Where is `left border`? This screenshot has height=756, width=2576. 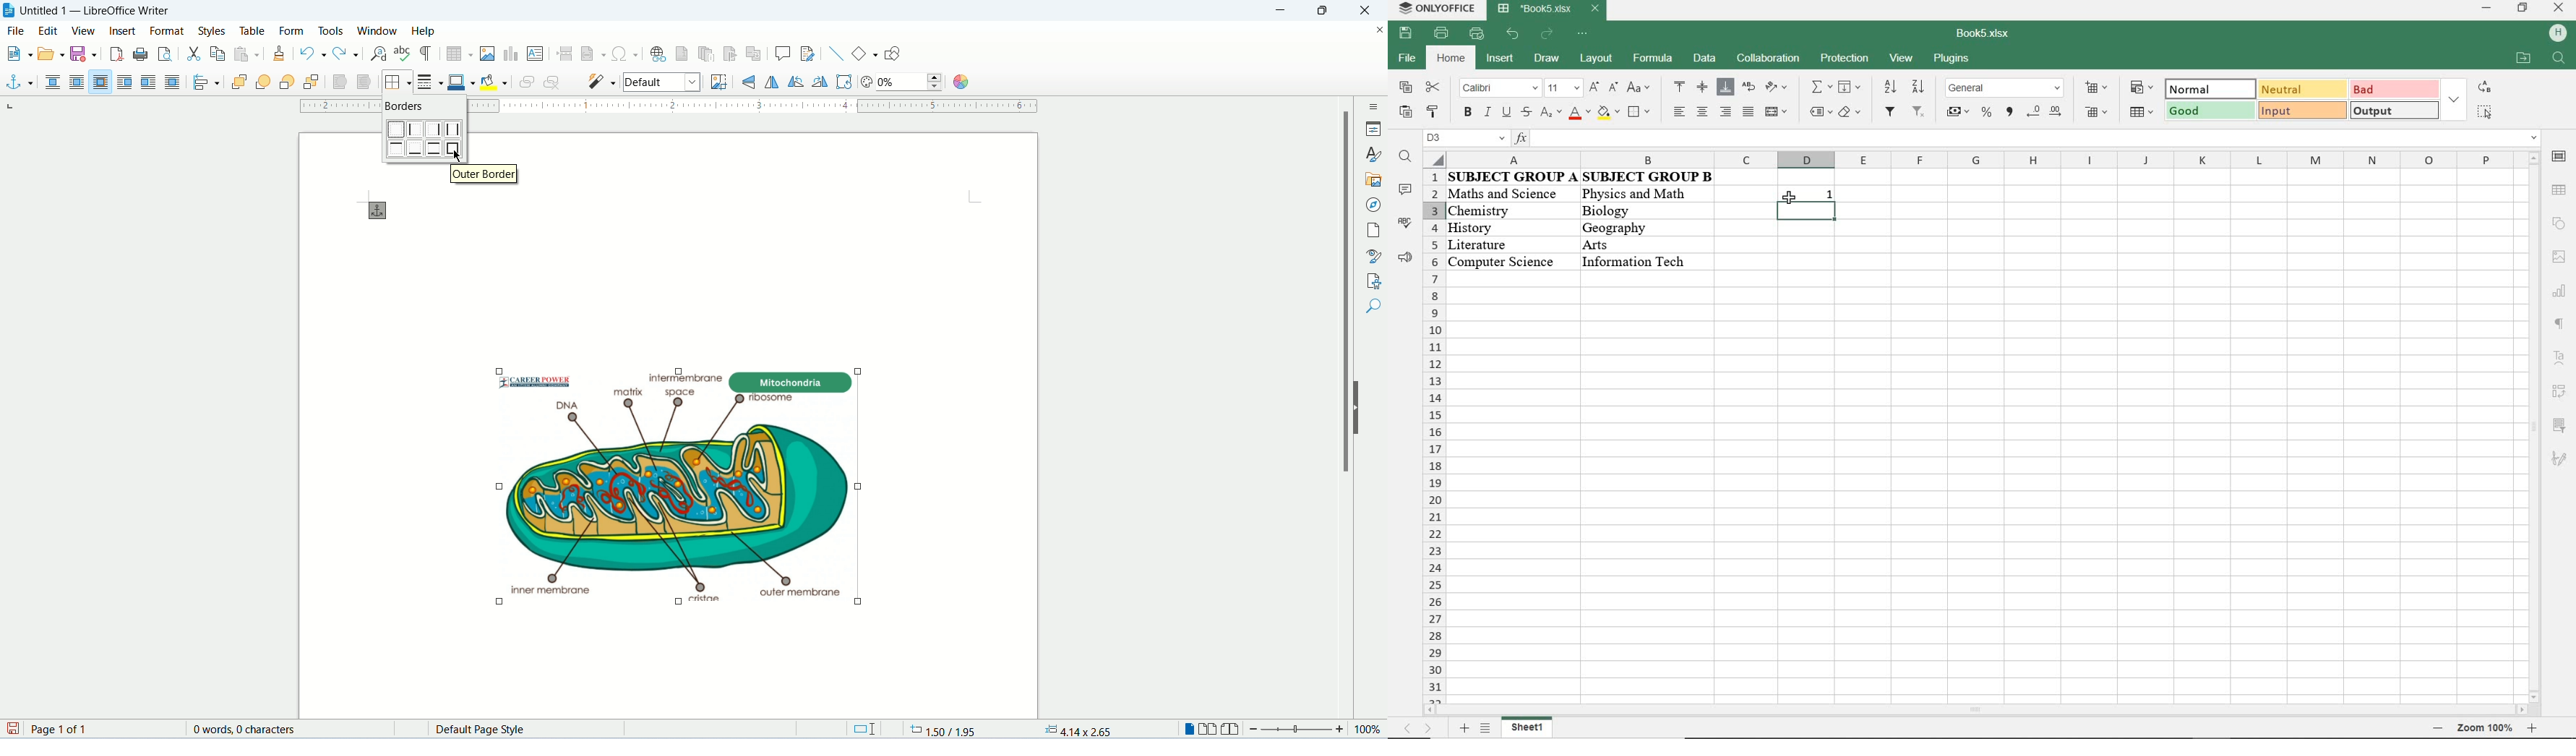 left border is located at coordinates (416, 129).